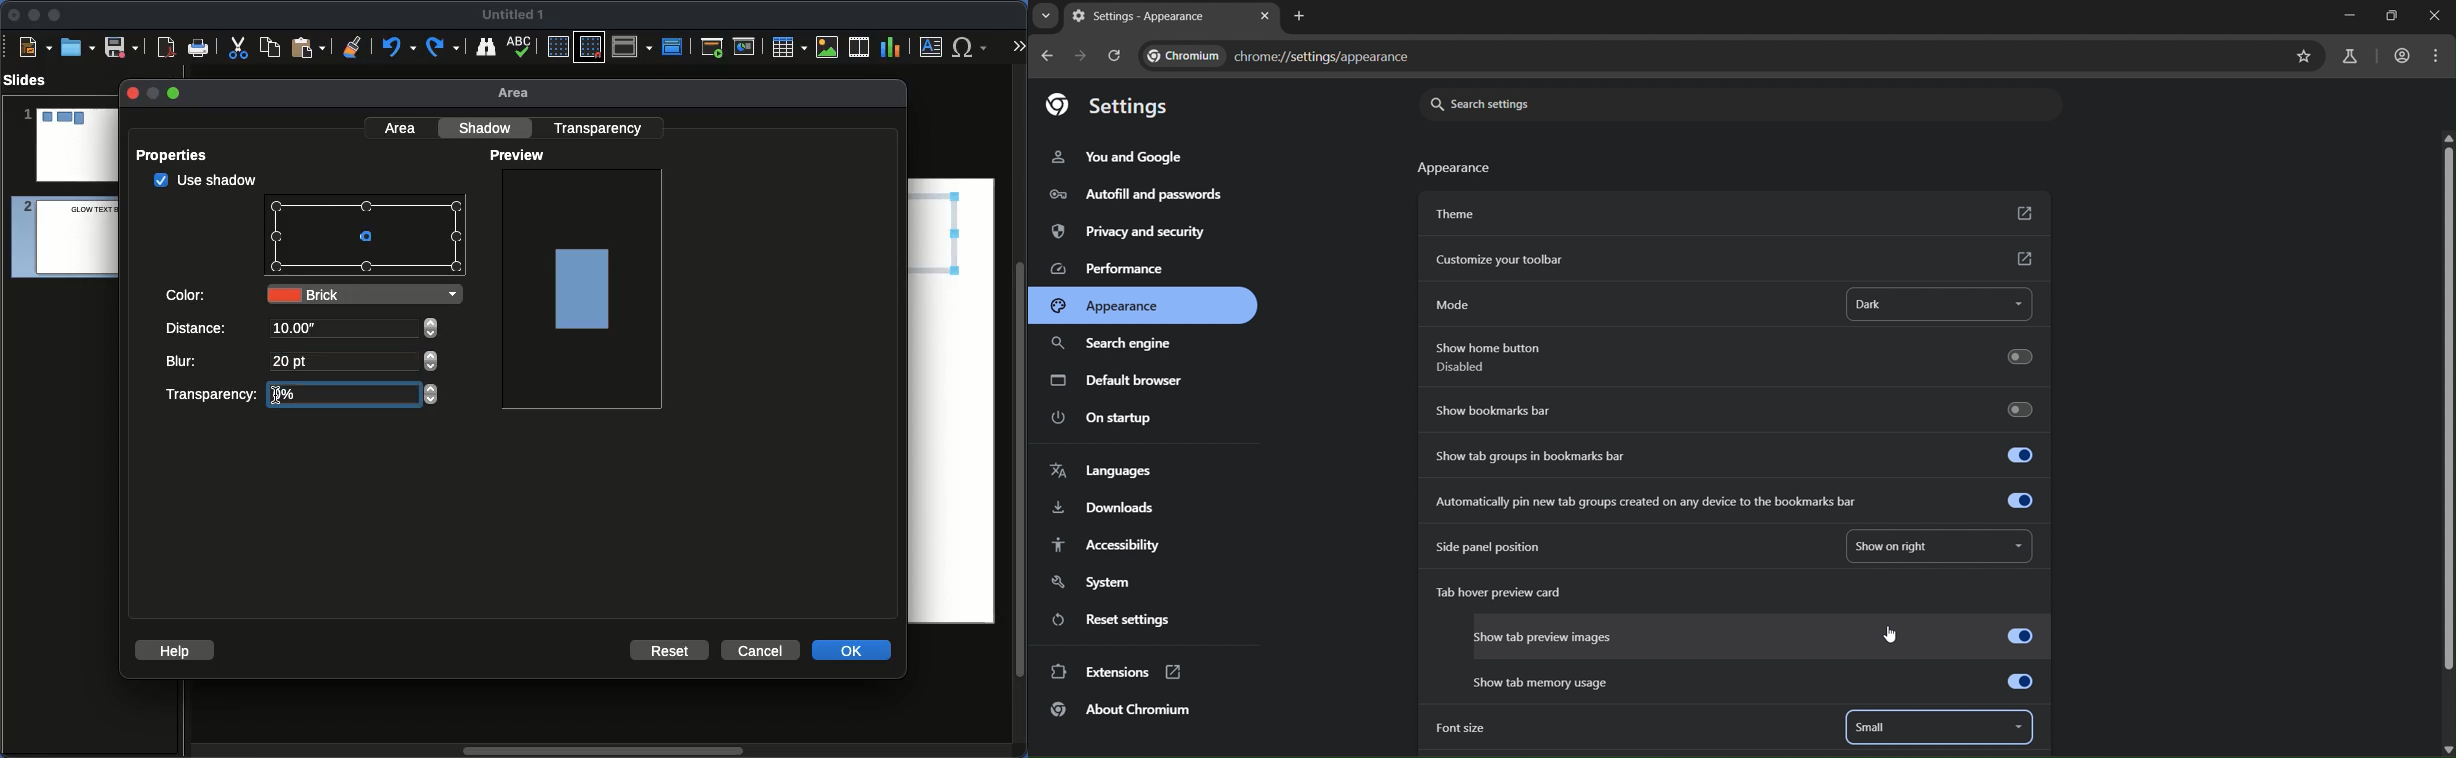  Describe the element at coordinates (1120, 618) in the screenshot. I see `reset settings` at that location.